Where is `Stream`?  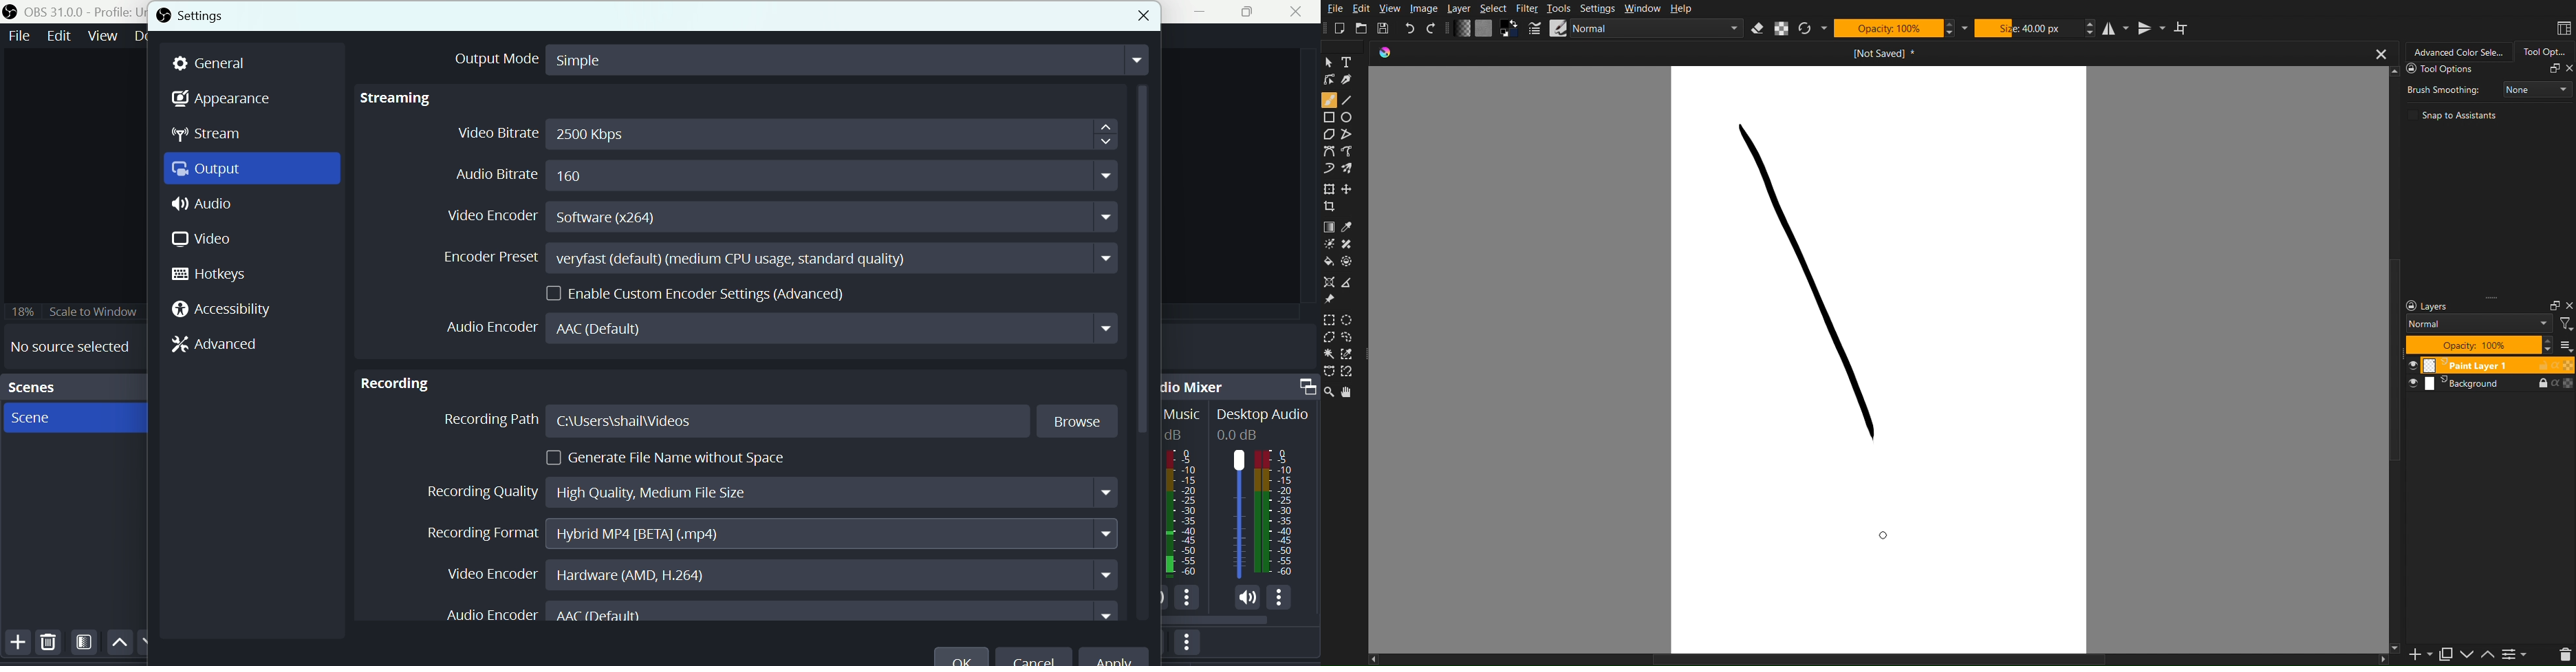 Stream is located at coordinates (215, 133).